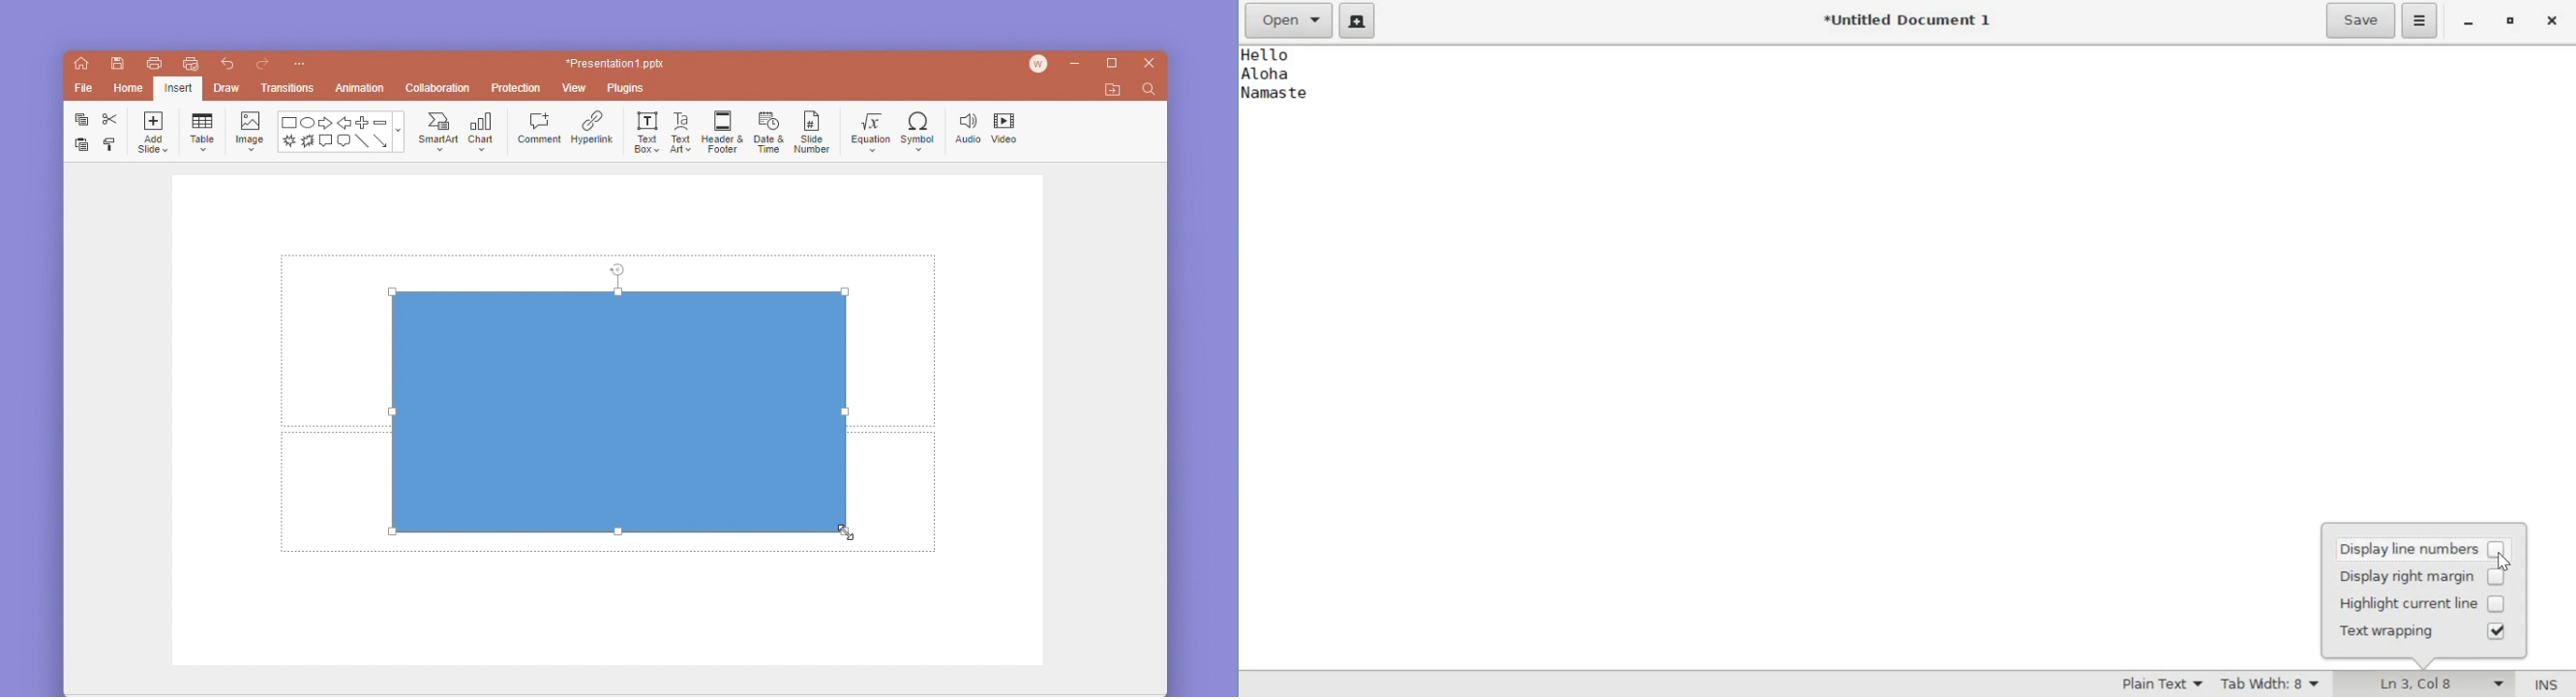  Describe the element at coordinates (965, 125) in the screenshot. I see `audio` at that location.